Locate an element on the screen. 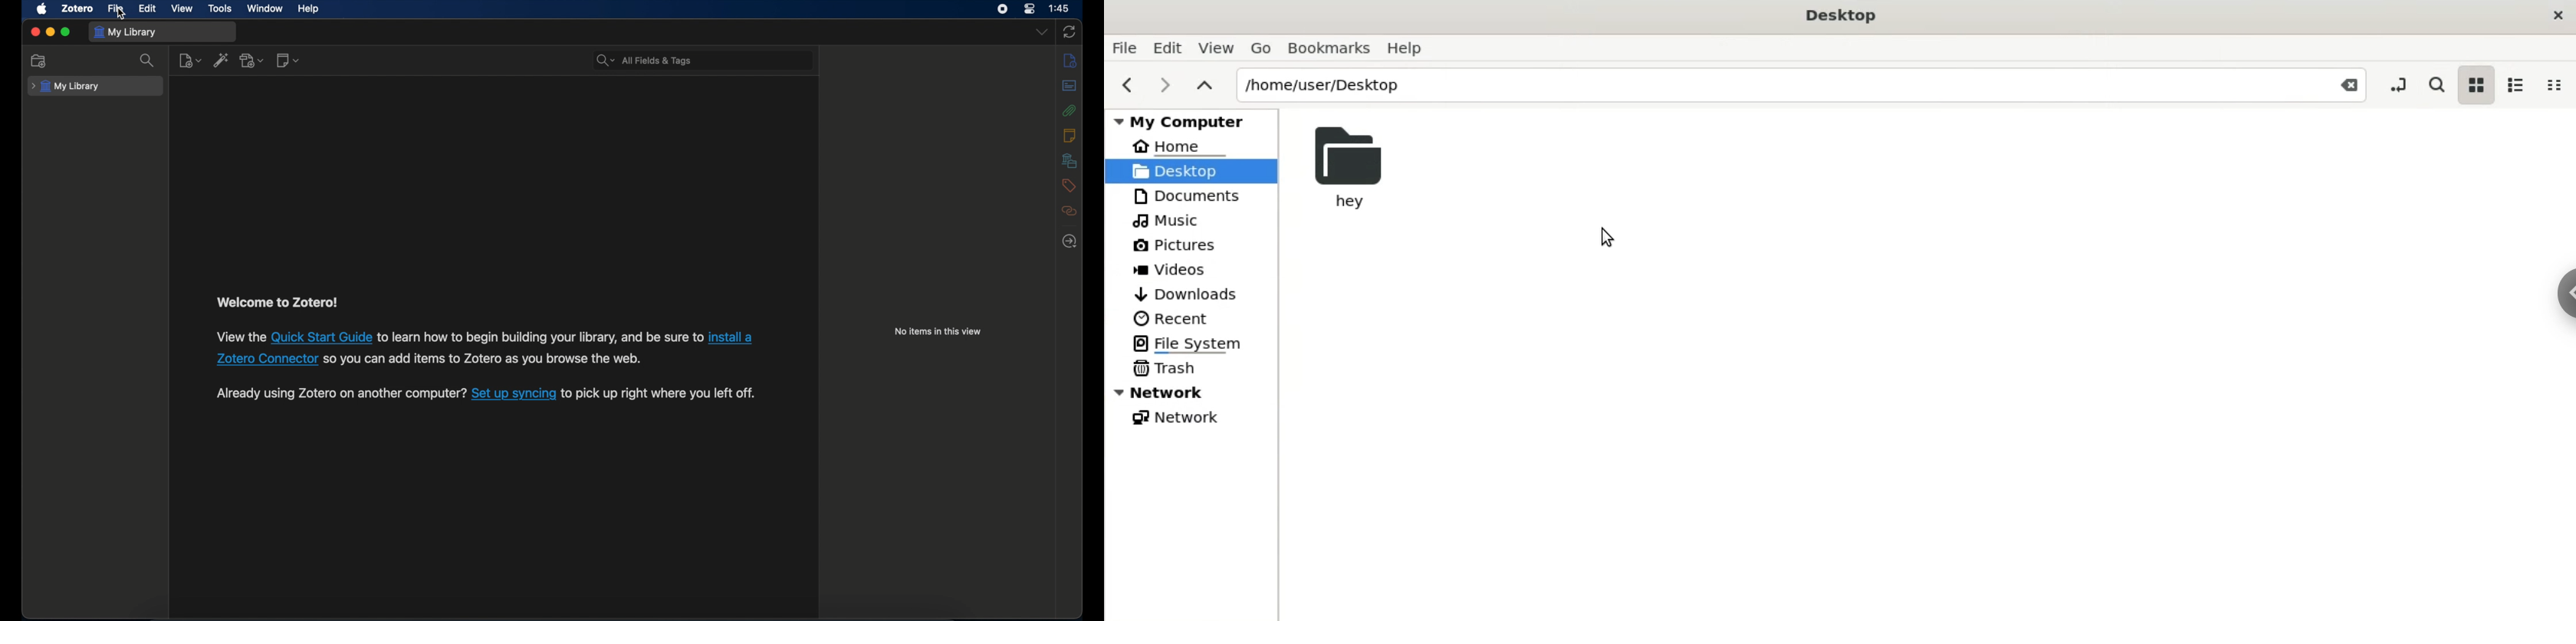 The width and height of the screenshot is (2576, 644). libraries is located at coordinates (1070, 160).